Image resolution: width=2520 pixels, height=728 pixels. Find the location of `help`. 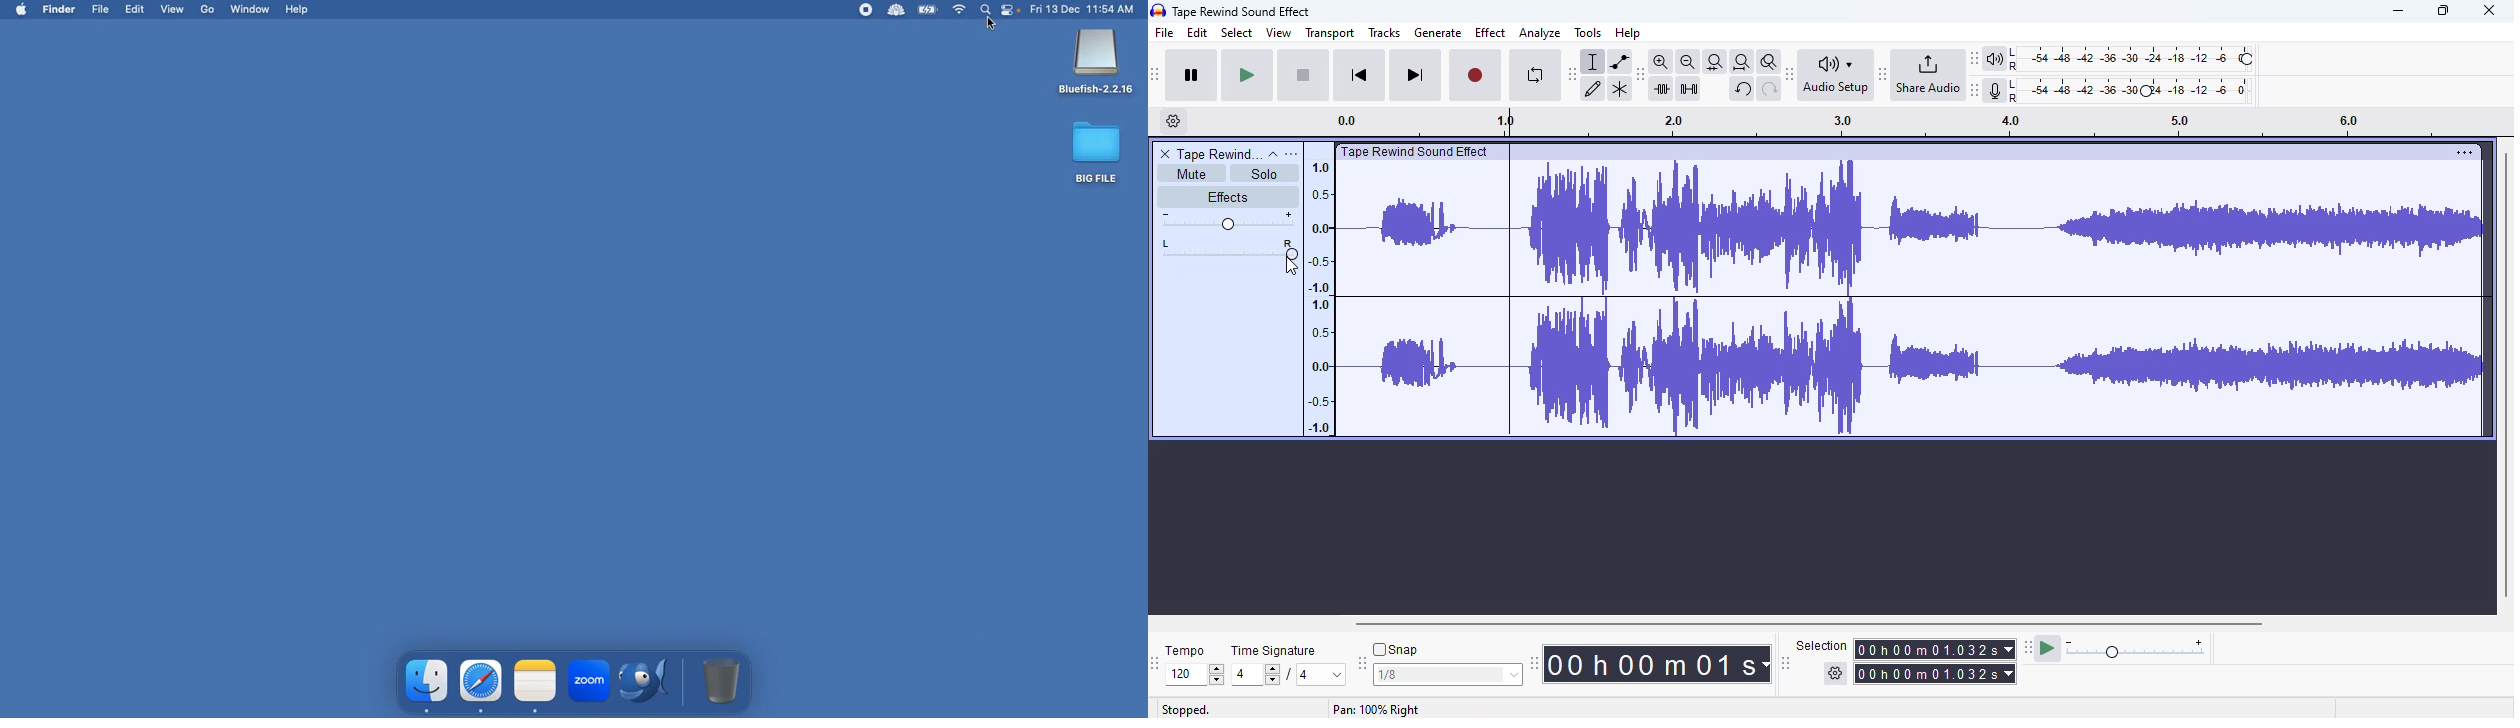

help is located at coordinates (1627, 33).